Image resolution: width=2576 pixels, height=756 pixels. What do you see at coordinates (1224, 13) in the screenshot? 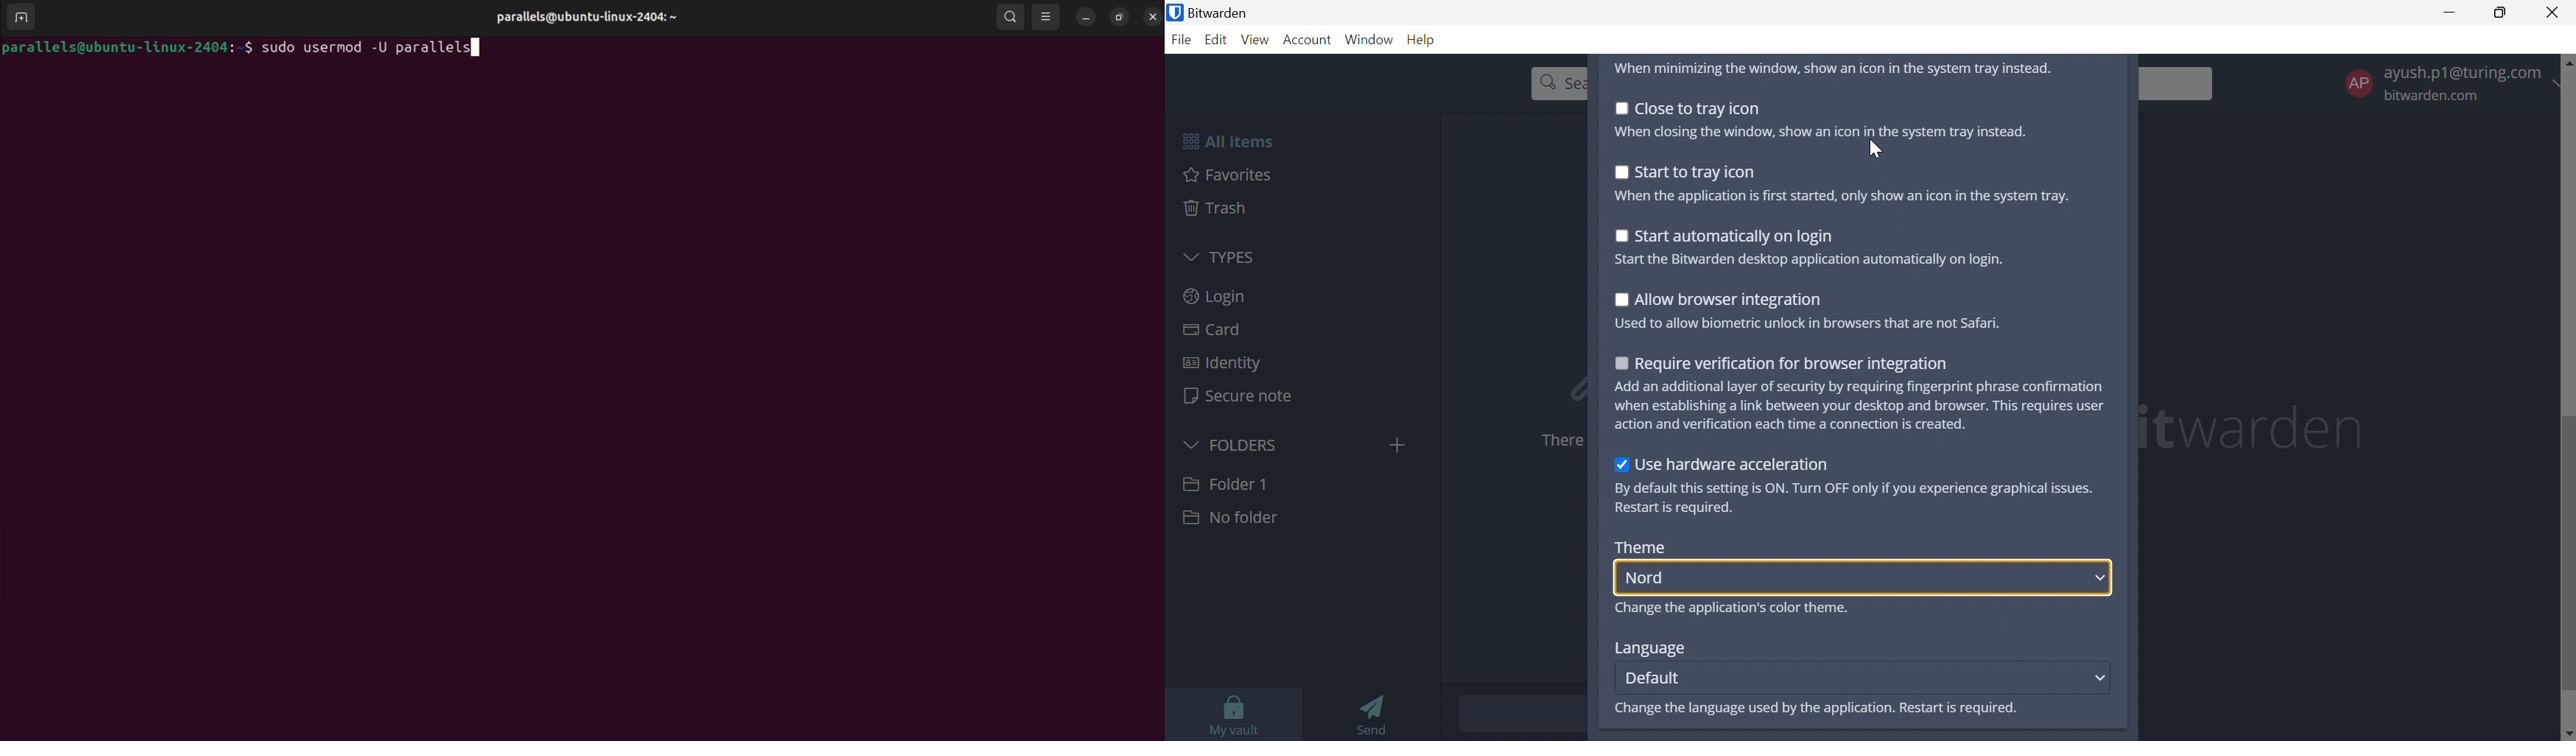
I see `Bitwarden` at bounding box center [1224, 13].